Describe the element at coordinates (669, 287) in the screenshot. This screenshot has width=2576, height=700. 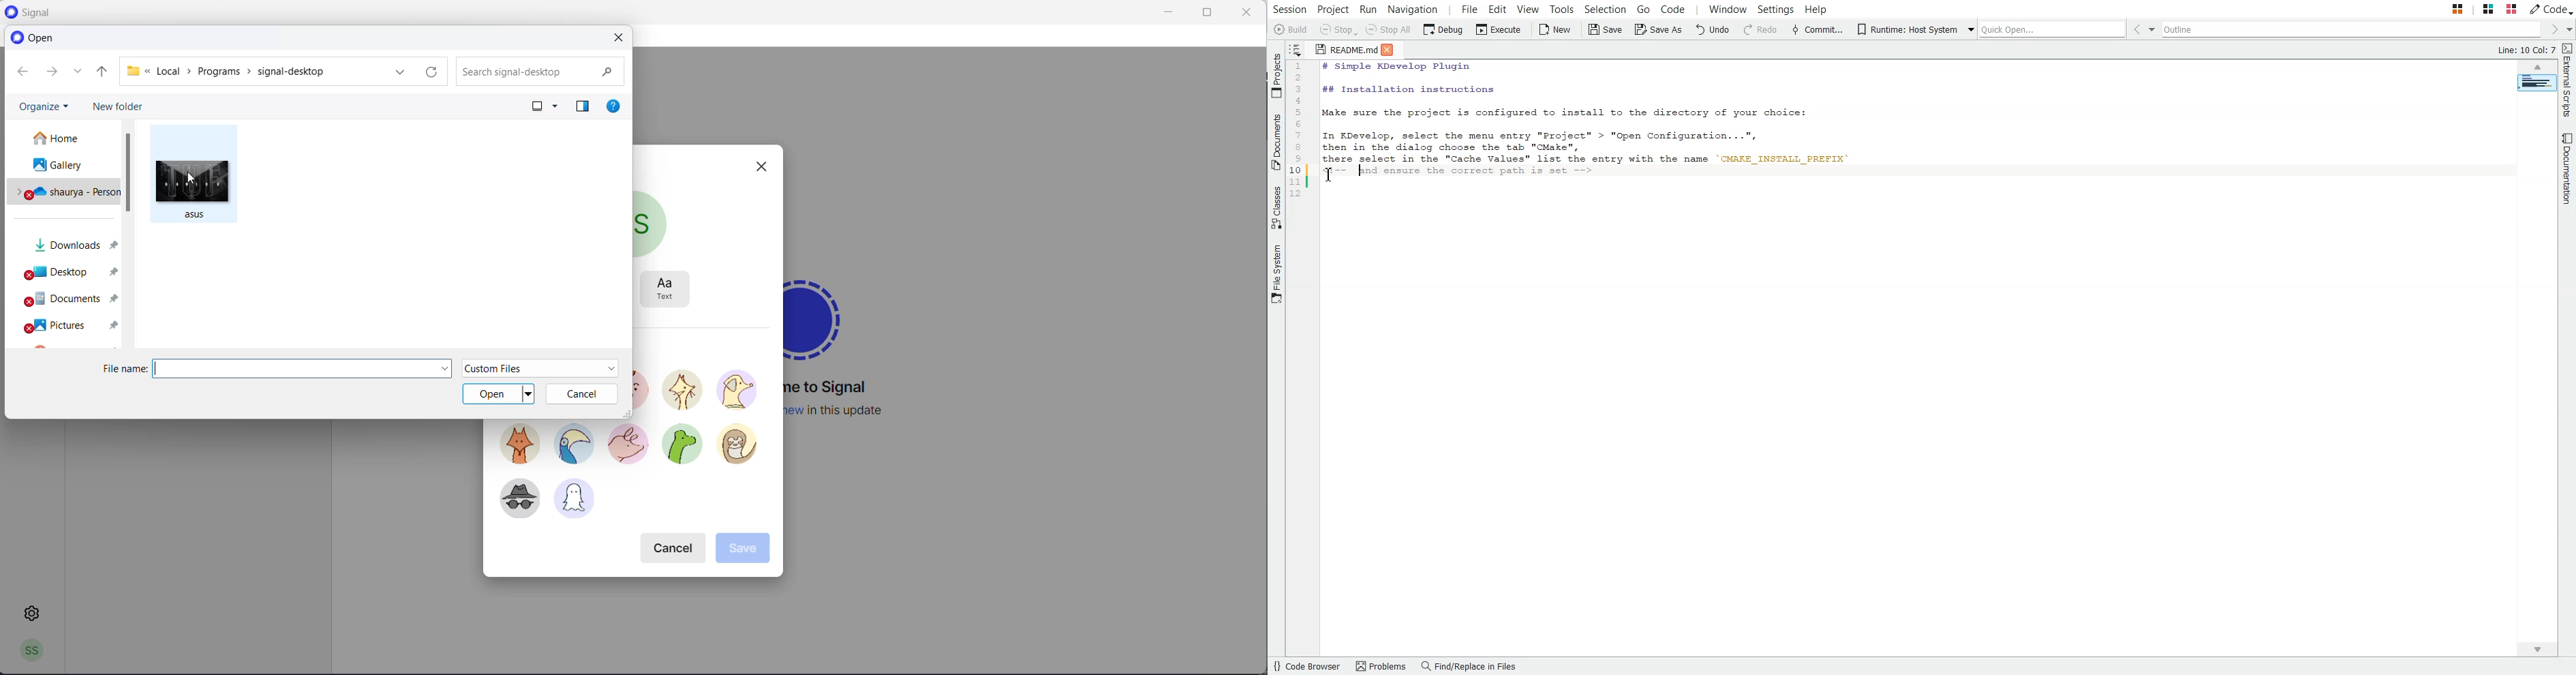
I see `text` at that location.